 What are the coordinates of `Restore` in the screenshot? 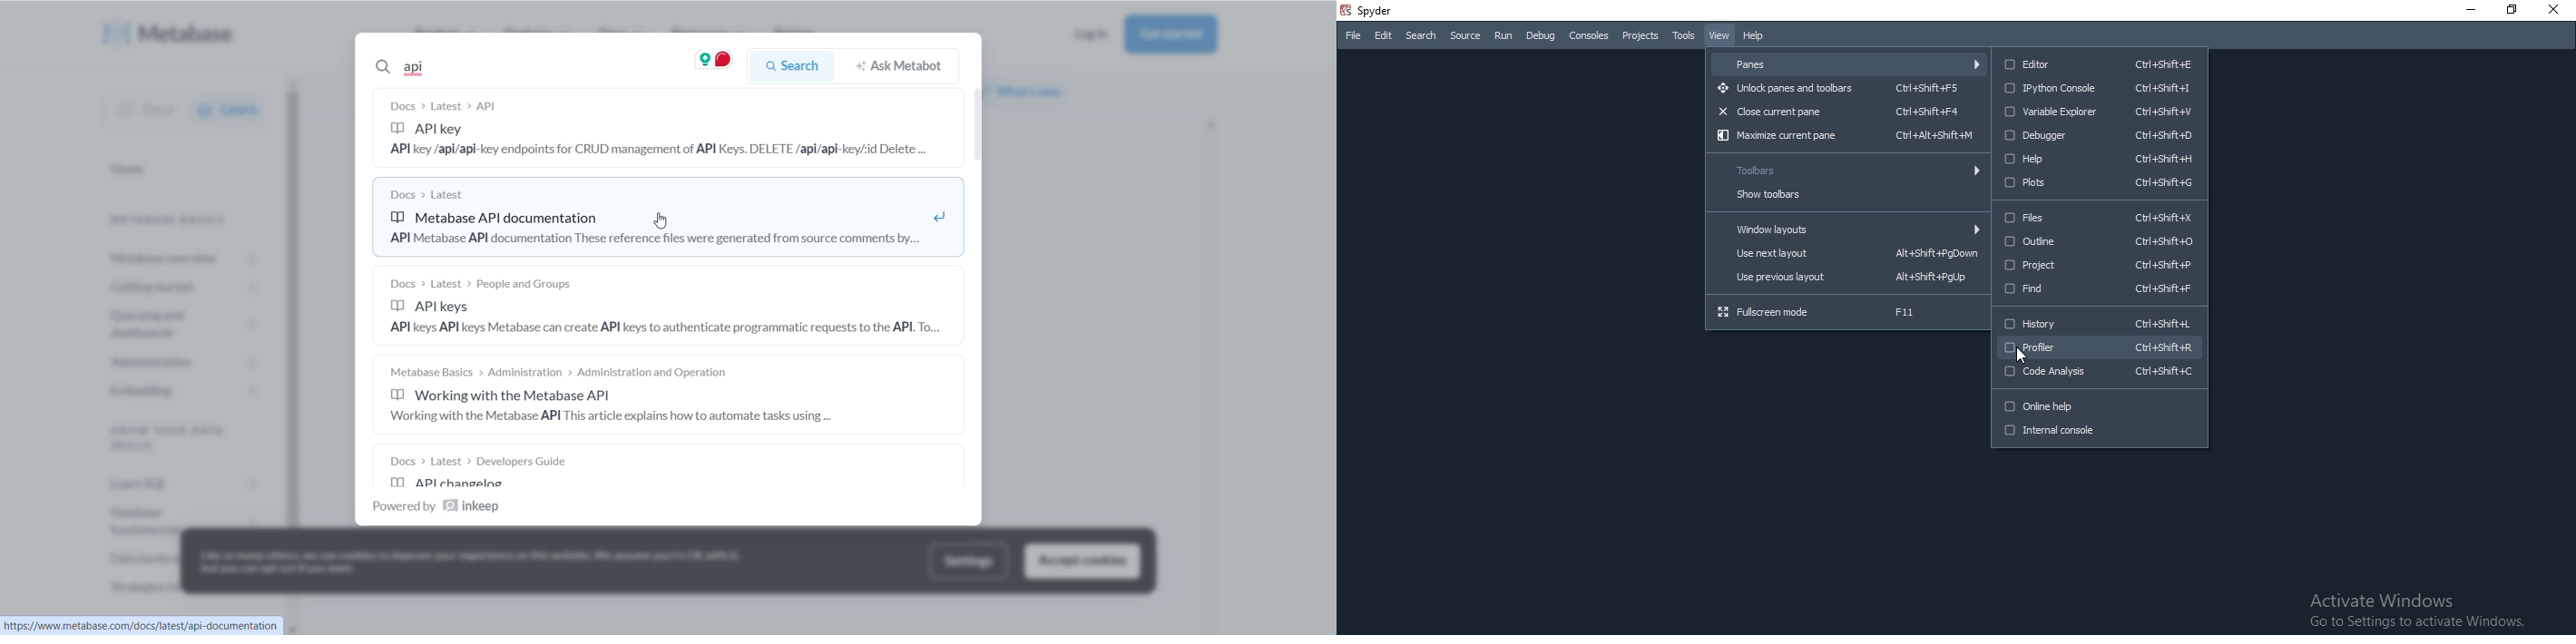 It's located at (2505, 9).